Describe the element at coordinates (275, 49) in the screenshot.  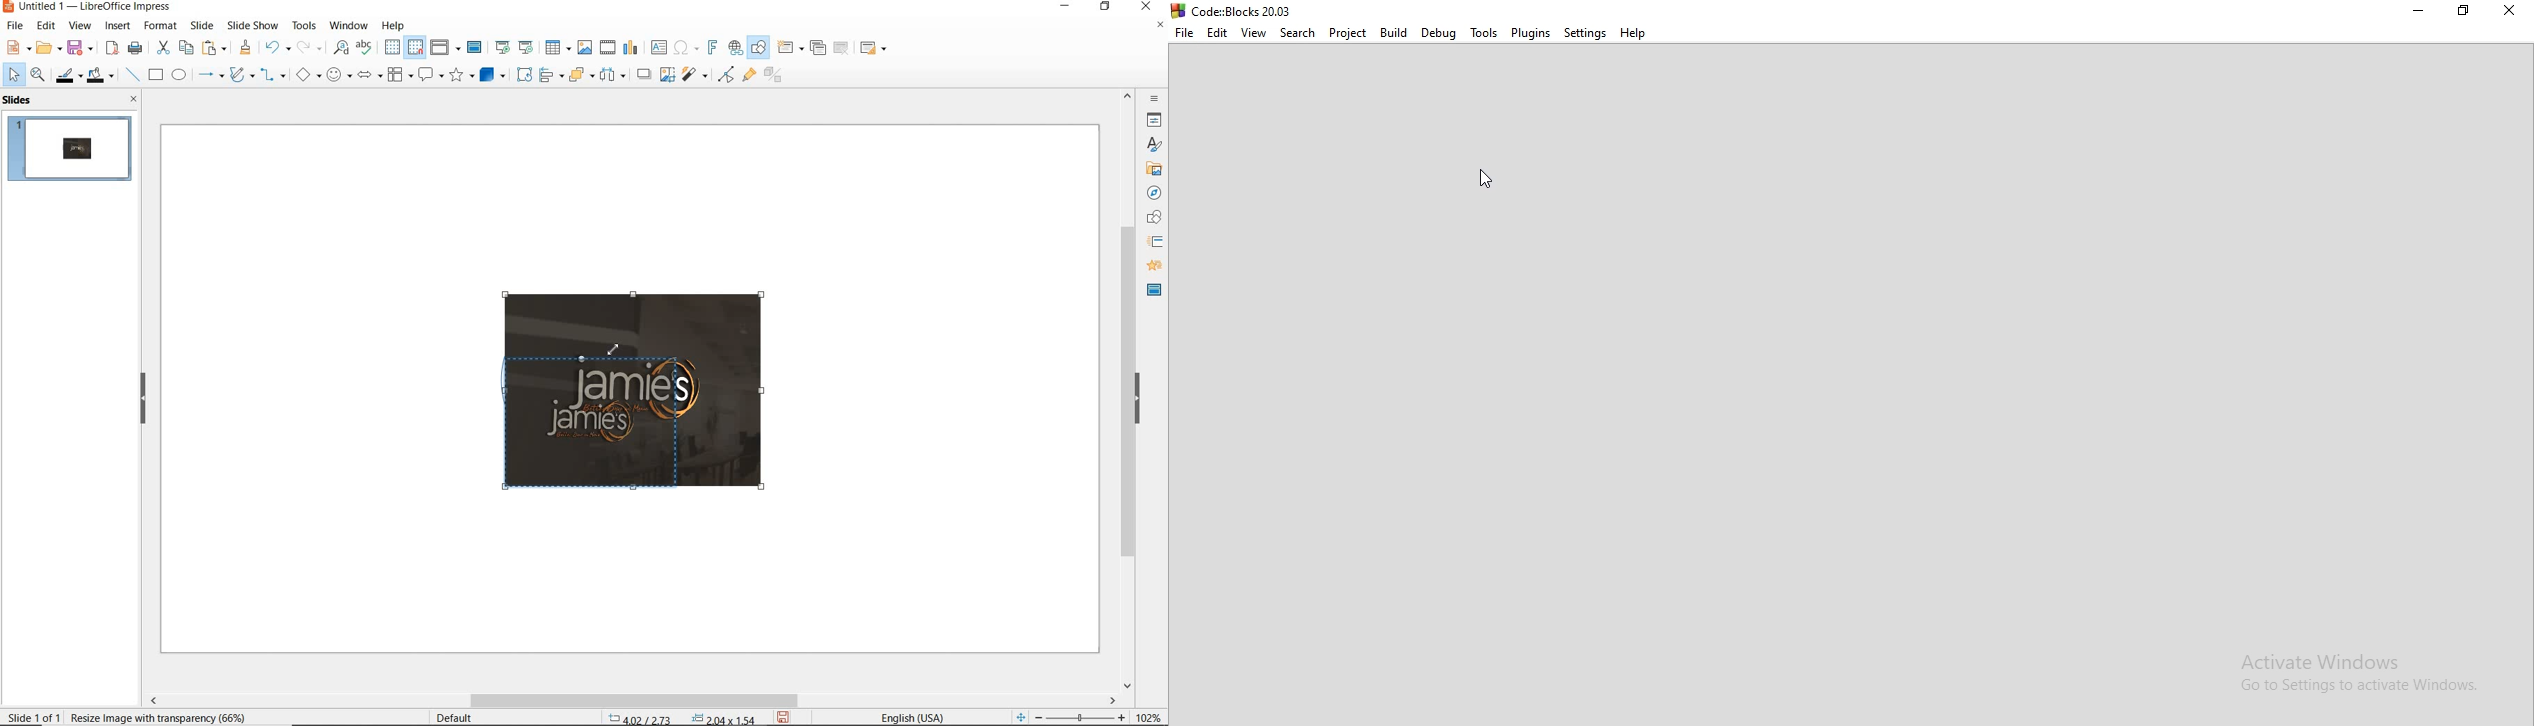
I see `undo` at that location.